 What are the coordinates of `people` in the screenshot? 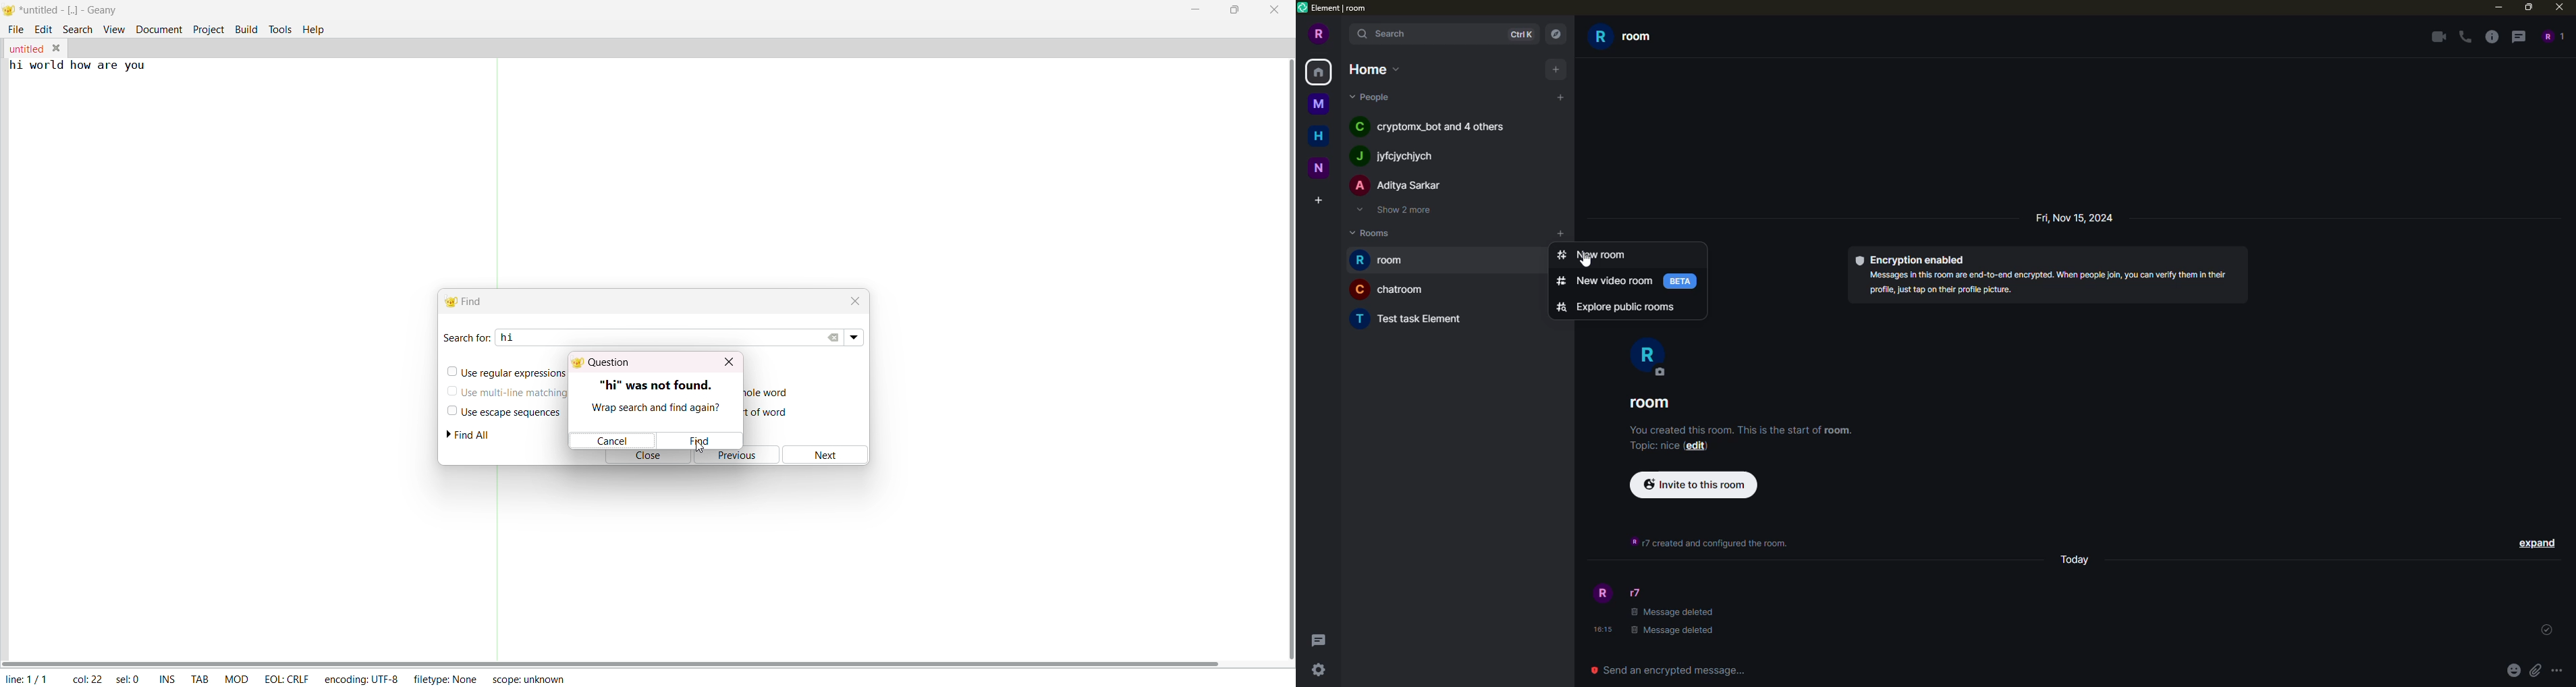 It's located at (1372, 94).